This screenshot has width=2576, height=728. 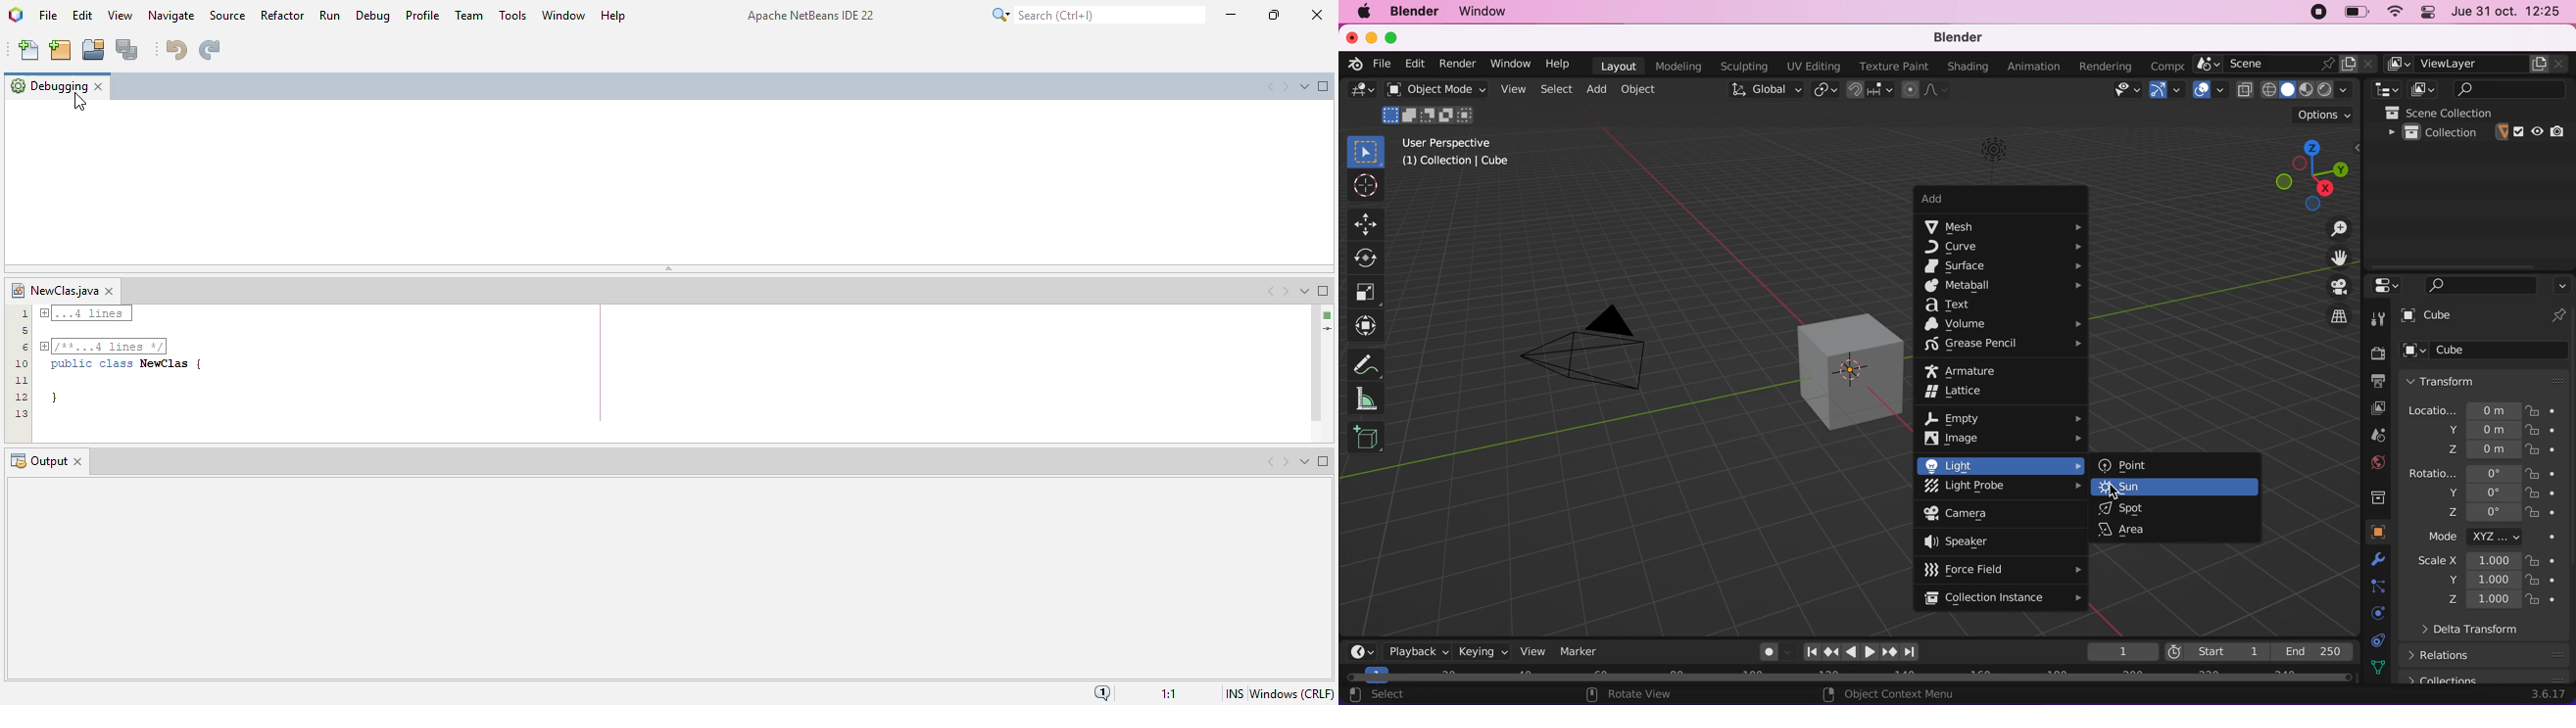 I want to click on annotate, so click(x=1372, y=399).